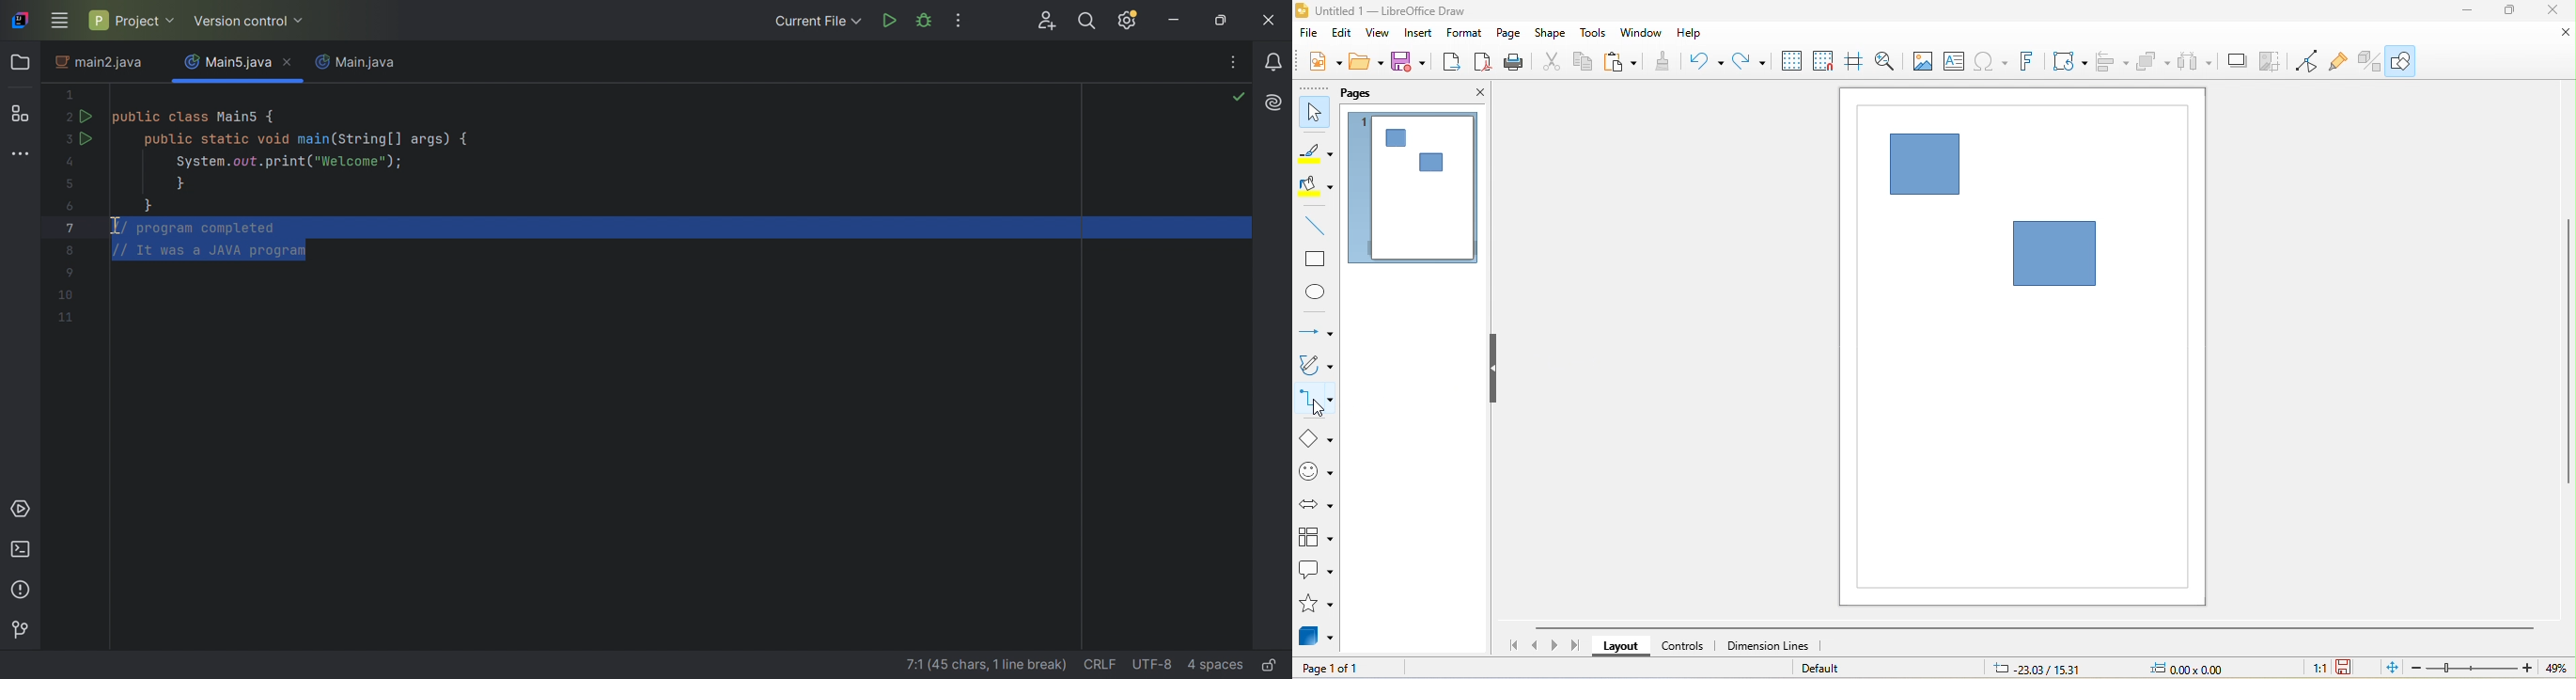  Describe the element at coordinates (1366, 63) in the screenshot. I see `open` at that location.